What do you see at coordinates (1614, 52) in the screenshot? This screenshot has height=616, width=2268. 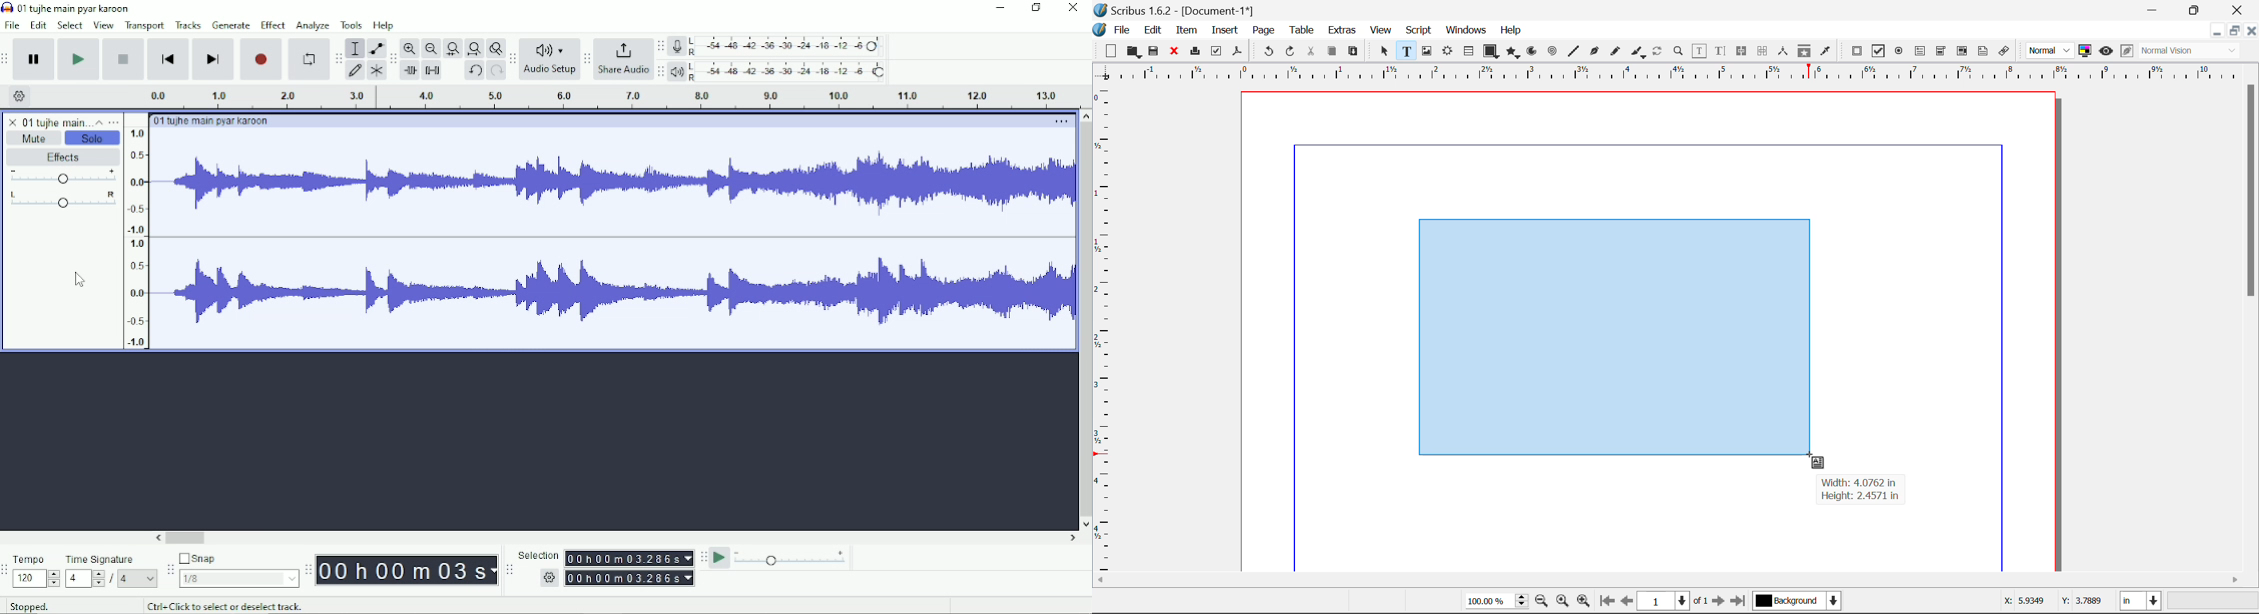 I see `Freehand Line` at bounding box center [1614, 52].